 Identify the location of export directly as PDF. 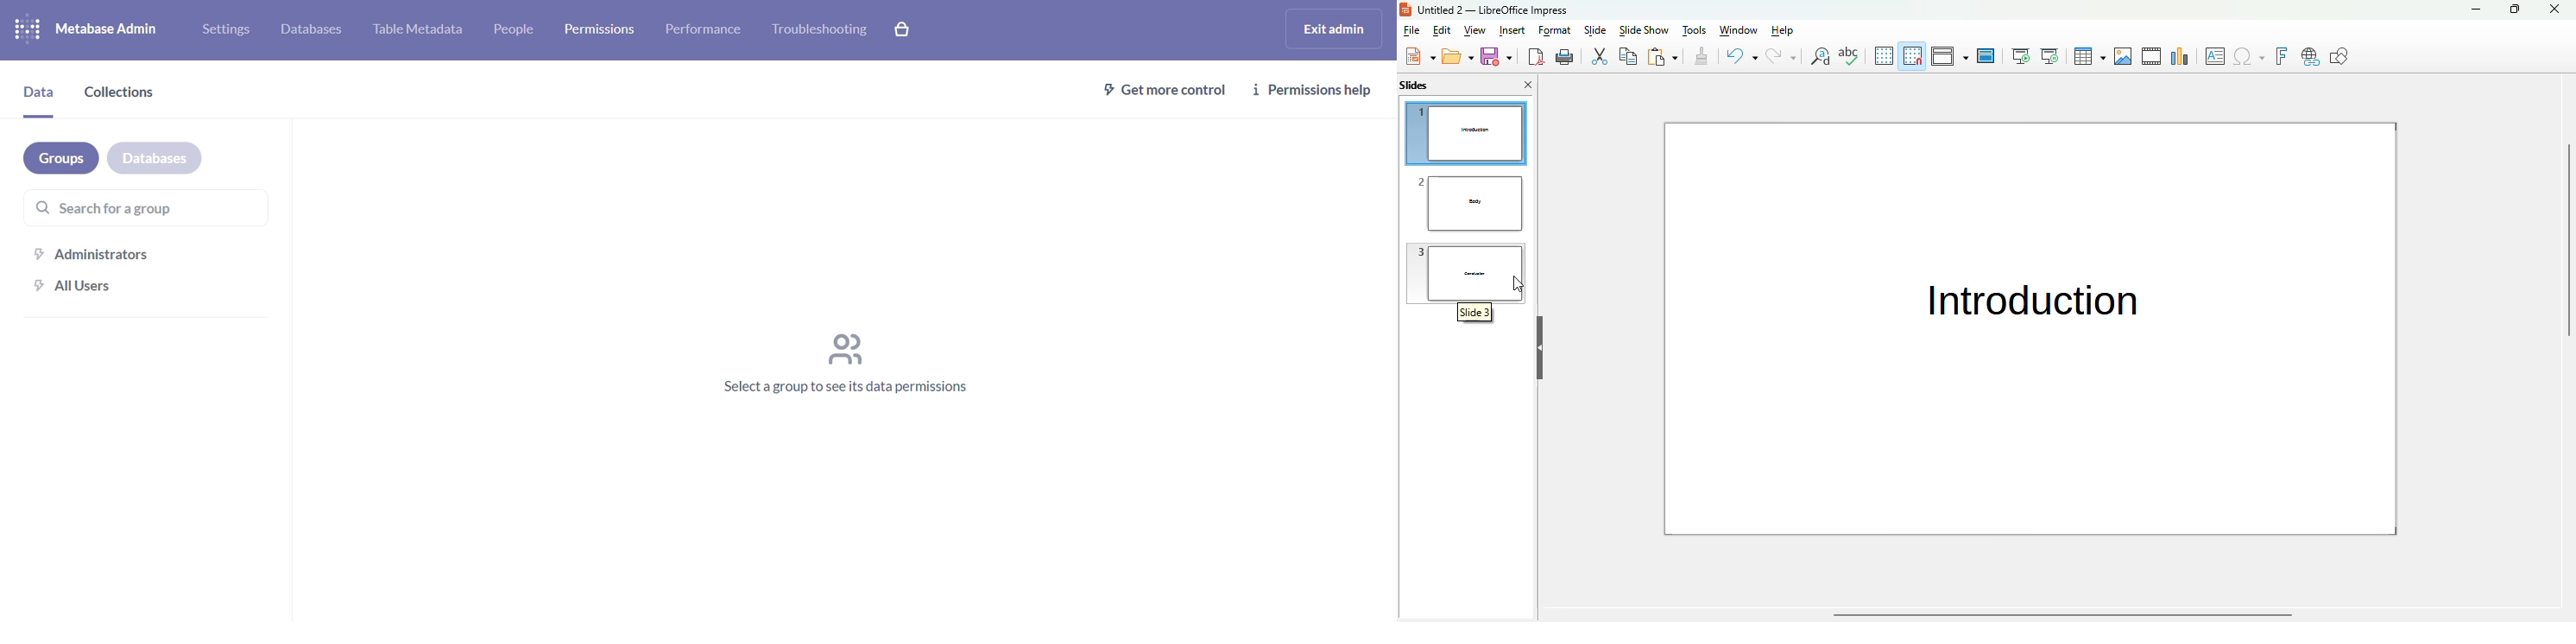
(1536, 57).